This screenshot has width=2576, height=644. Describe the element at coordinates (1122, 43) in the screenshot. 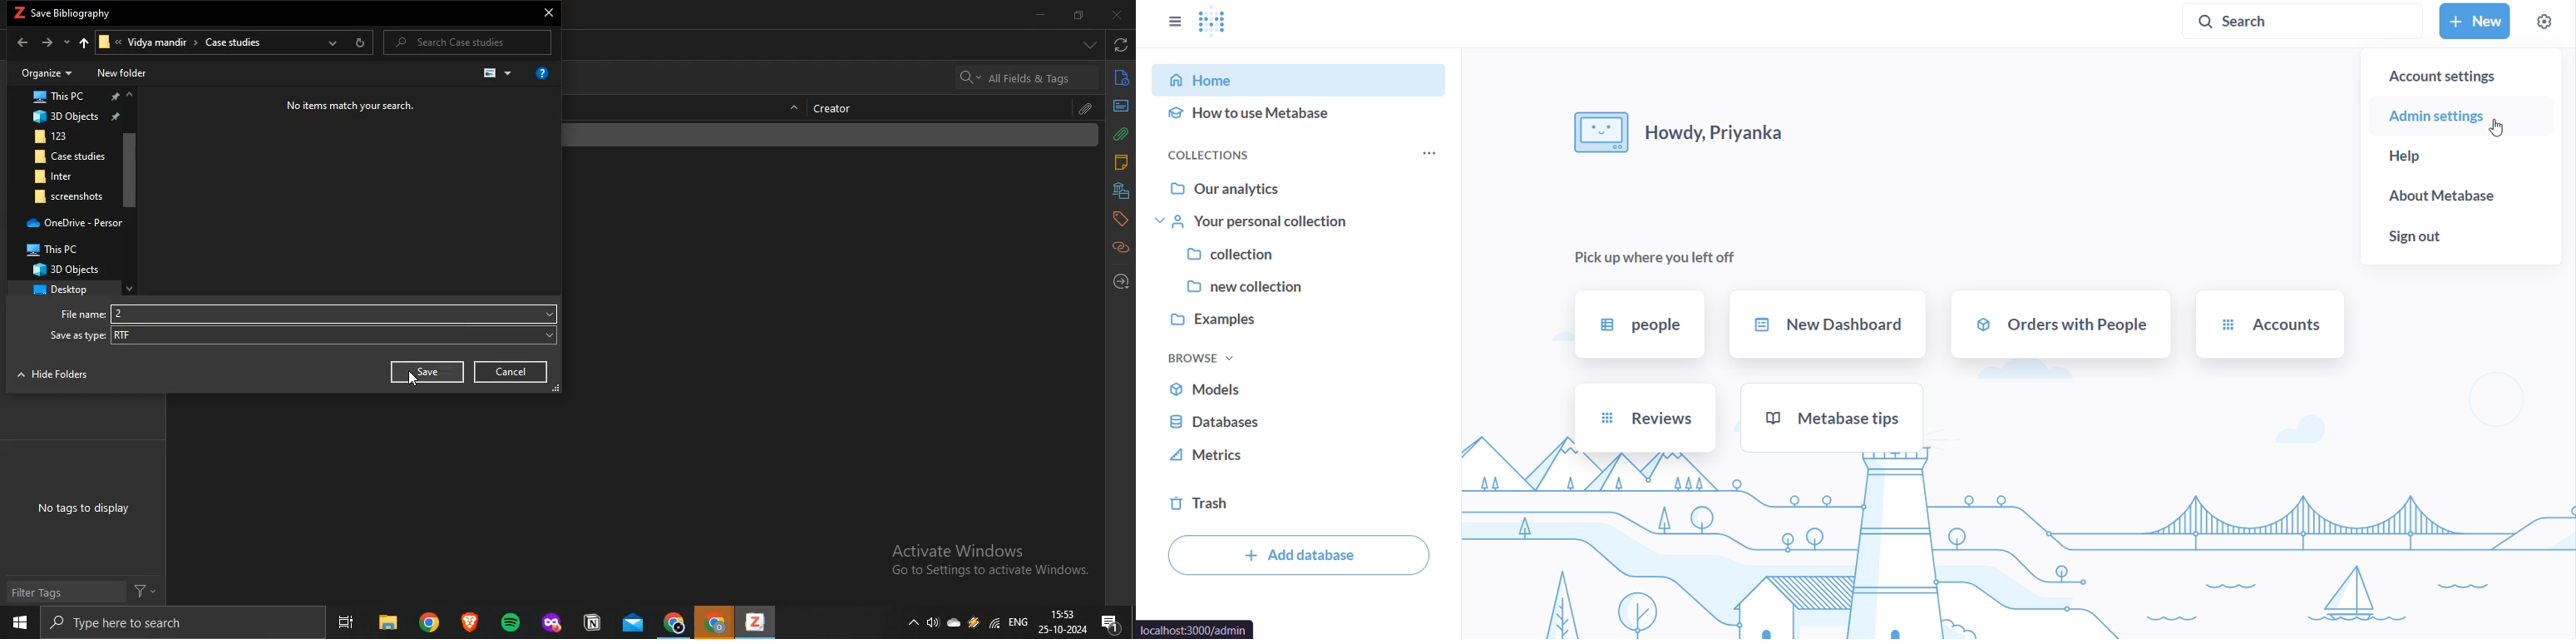

I see `sync with zotero.org` at that location.